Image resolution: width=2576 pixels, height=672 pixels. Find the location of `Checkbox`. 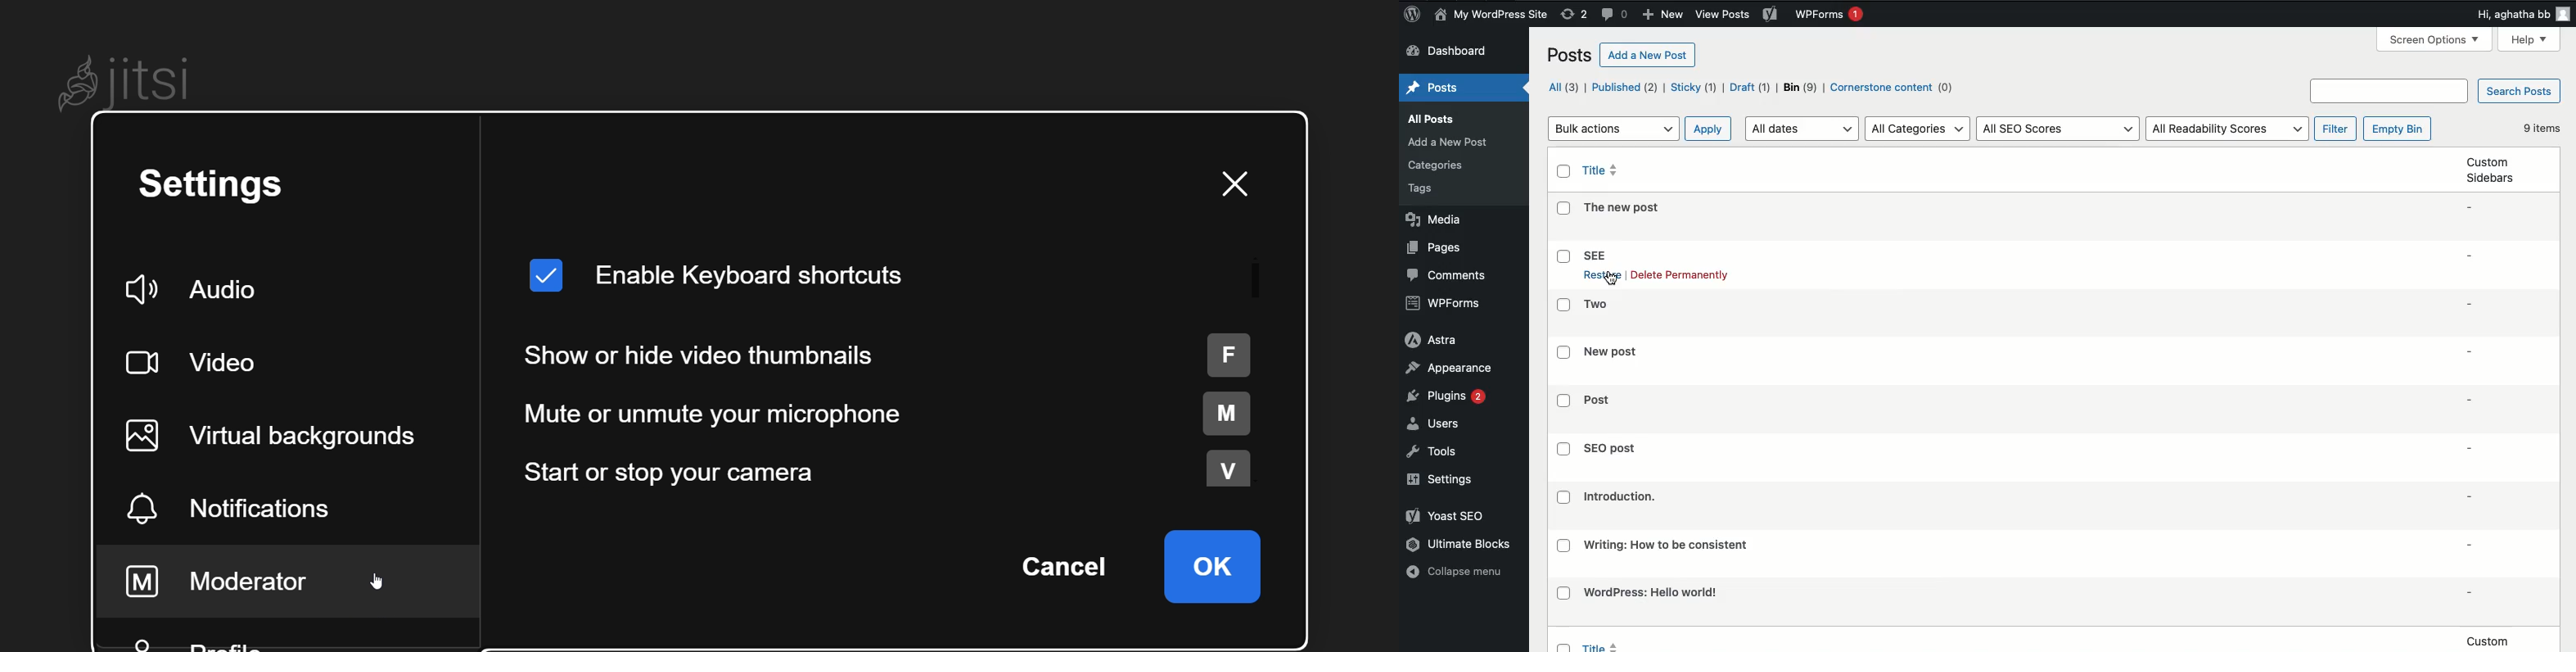

Checkbox is located at coordinates (1563, 304).